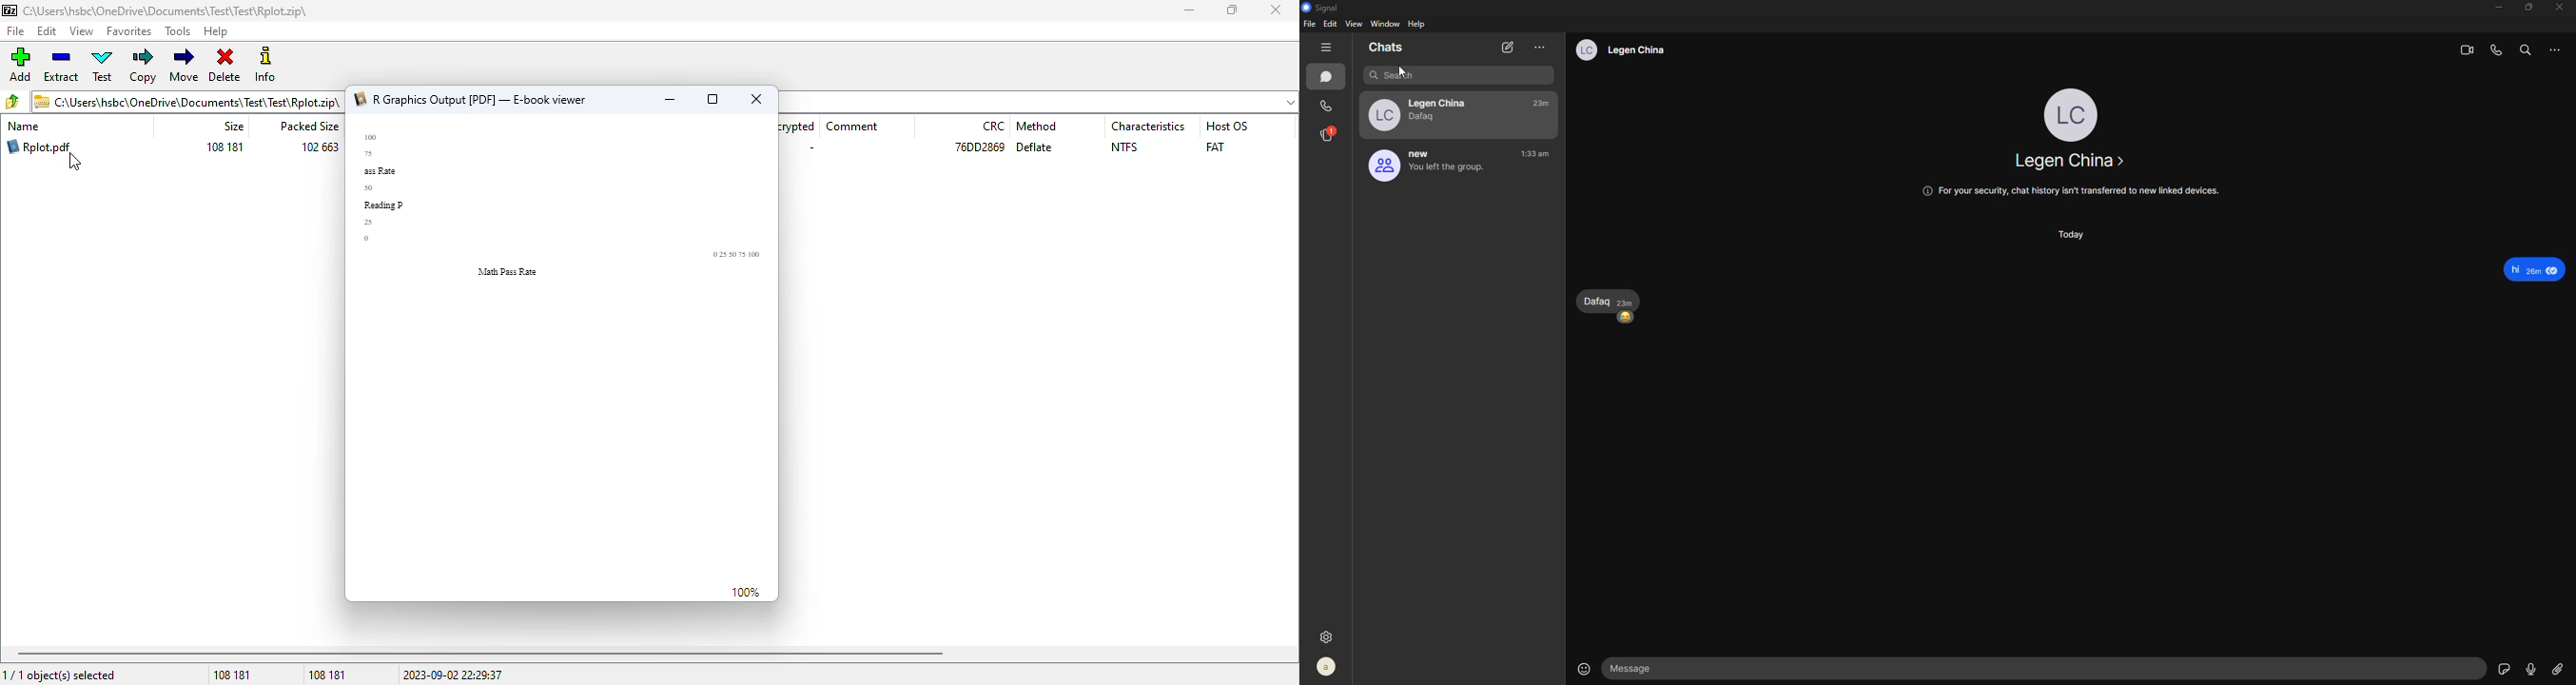 The image size is (2576, 700). What do you see at coordinates (2069, 160) in the screenshot?
I see `legan china` at bounding box center [2069, 160].